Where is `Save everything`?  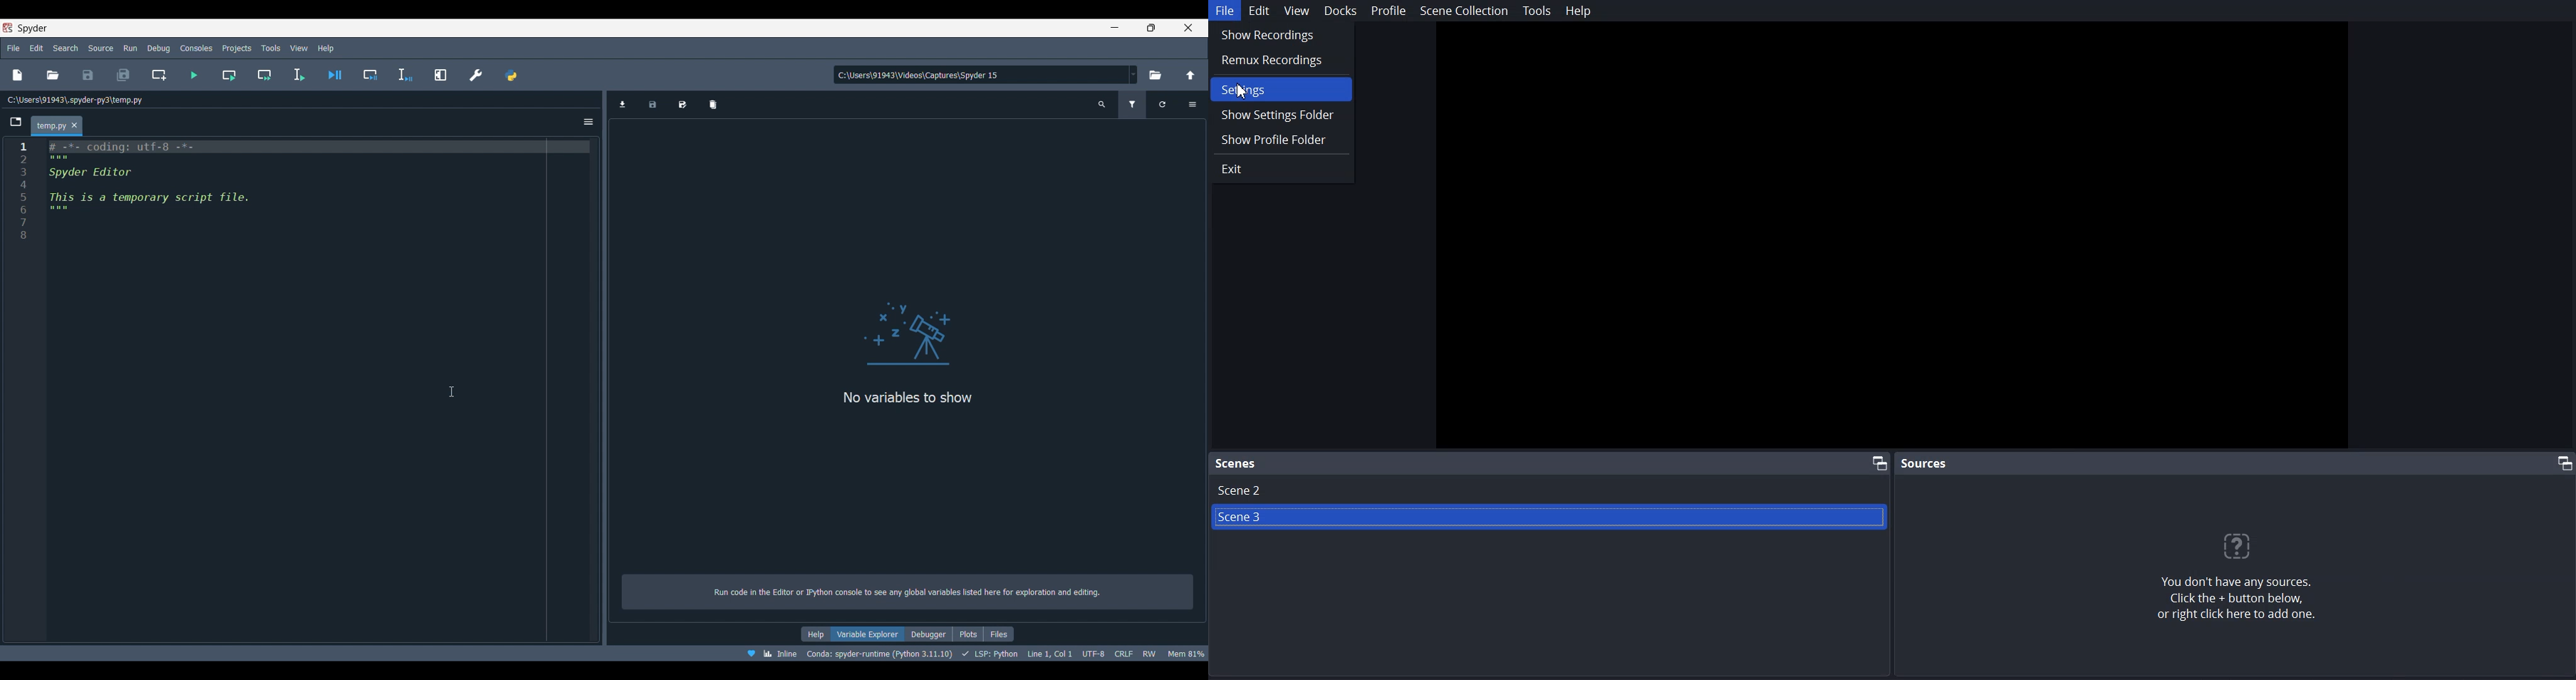
Save everything is located at coordinates (123, 75).